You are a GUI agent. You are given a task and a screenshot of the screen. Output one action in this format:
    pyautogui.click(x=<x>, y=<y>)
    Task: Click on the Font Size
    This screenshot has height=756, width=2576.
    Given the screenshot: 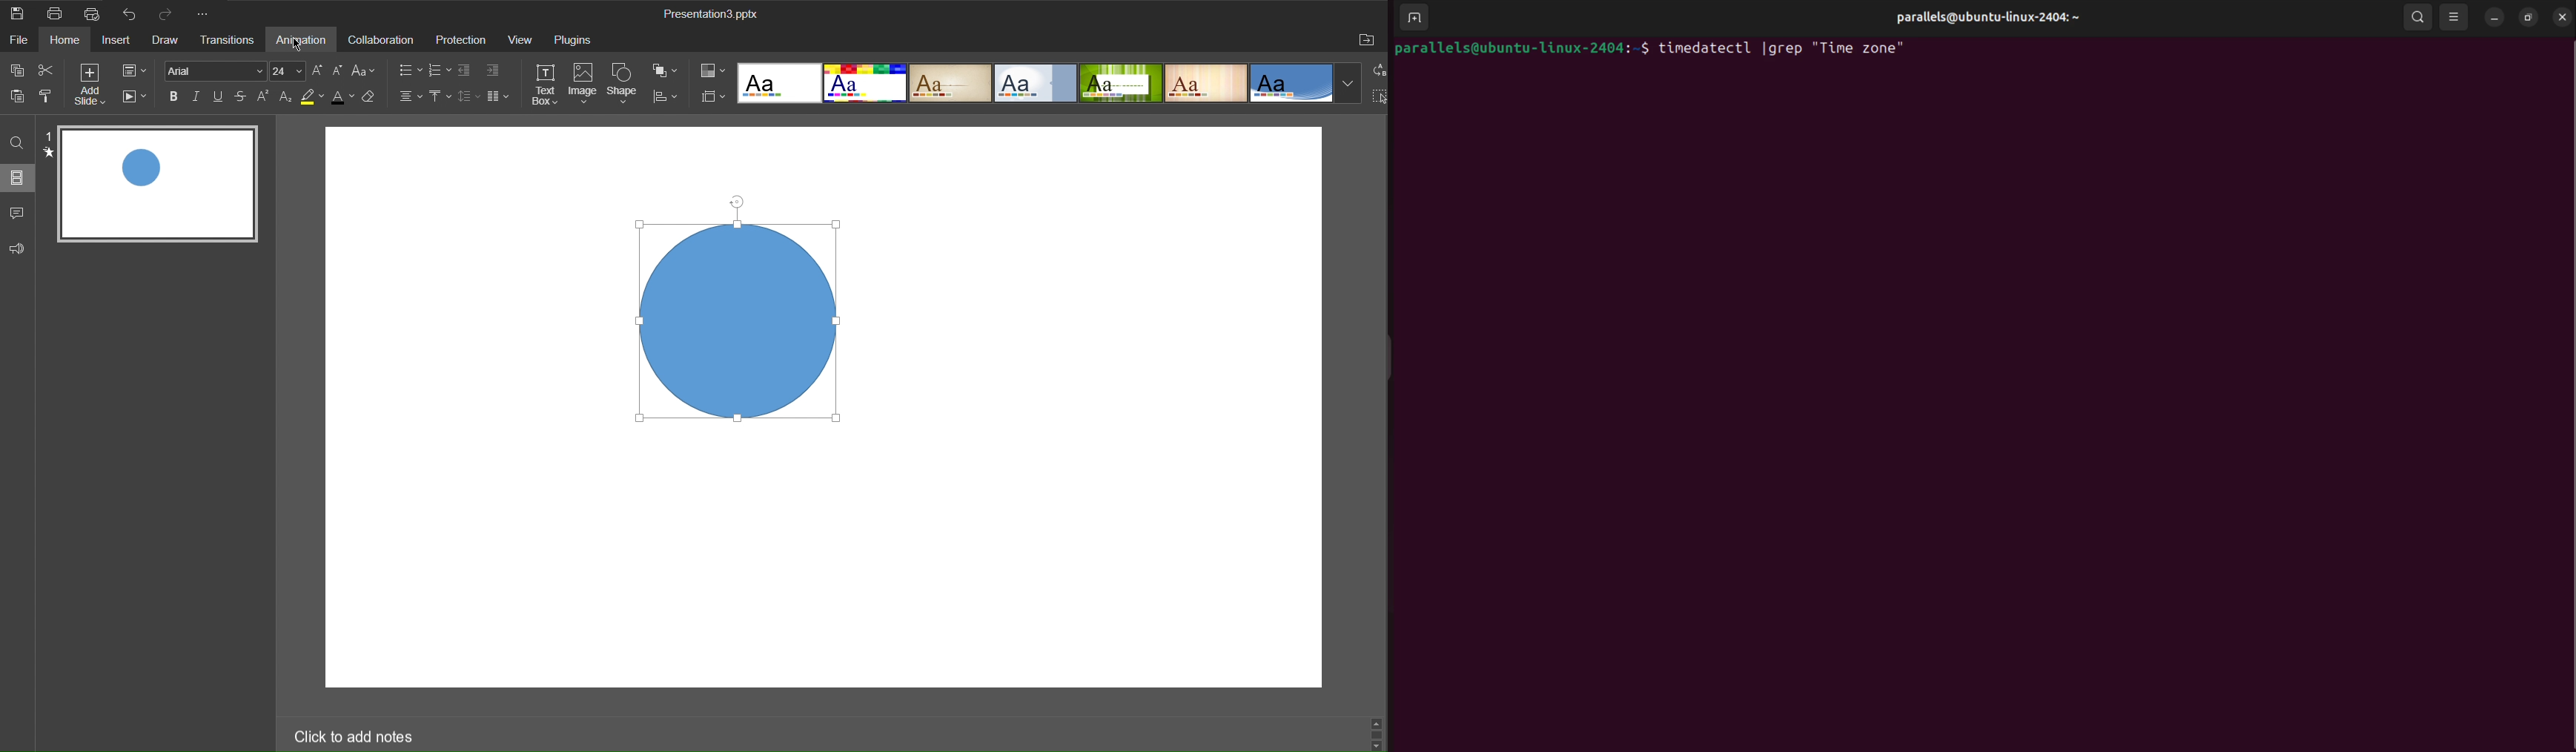 What is the action you would take?
    pyautogui.click(x=288, y=73)
    